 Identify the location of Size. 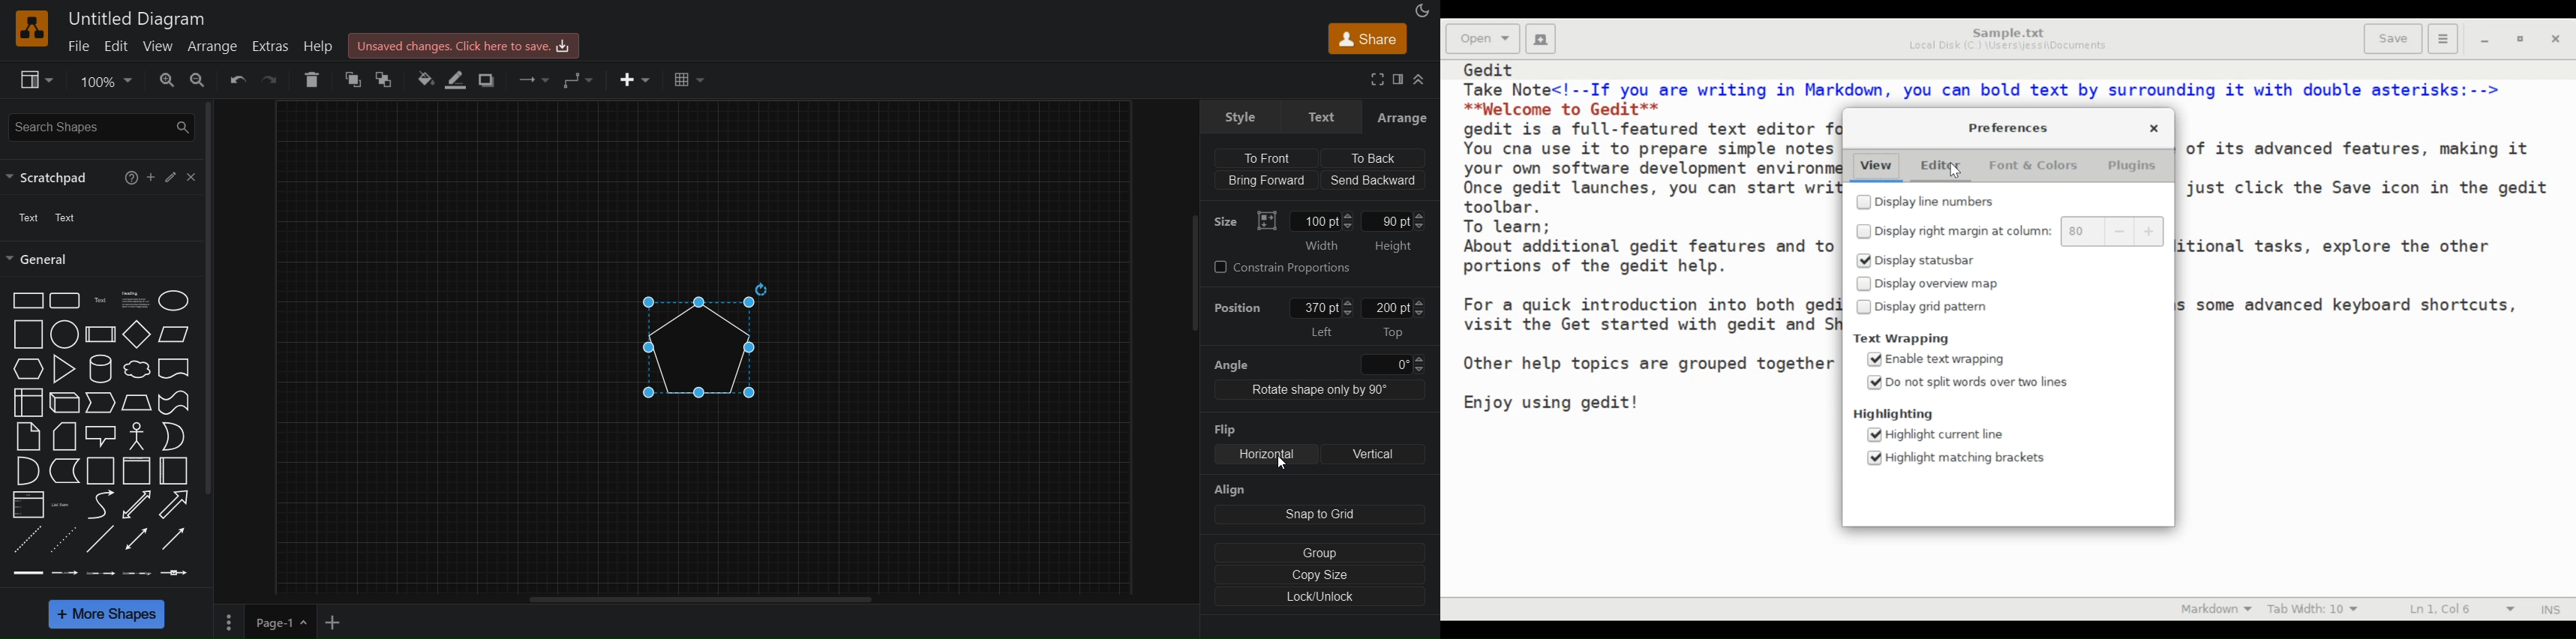
(1225, 221).